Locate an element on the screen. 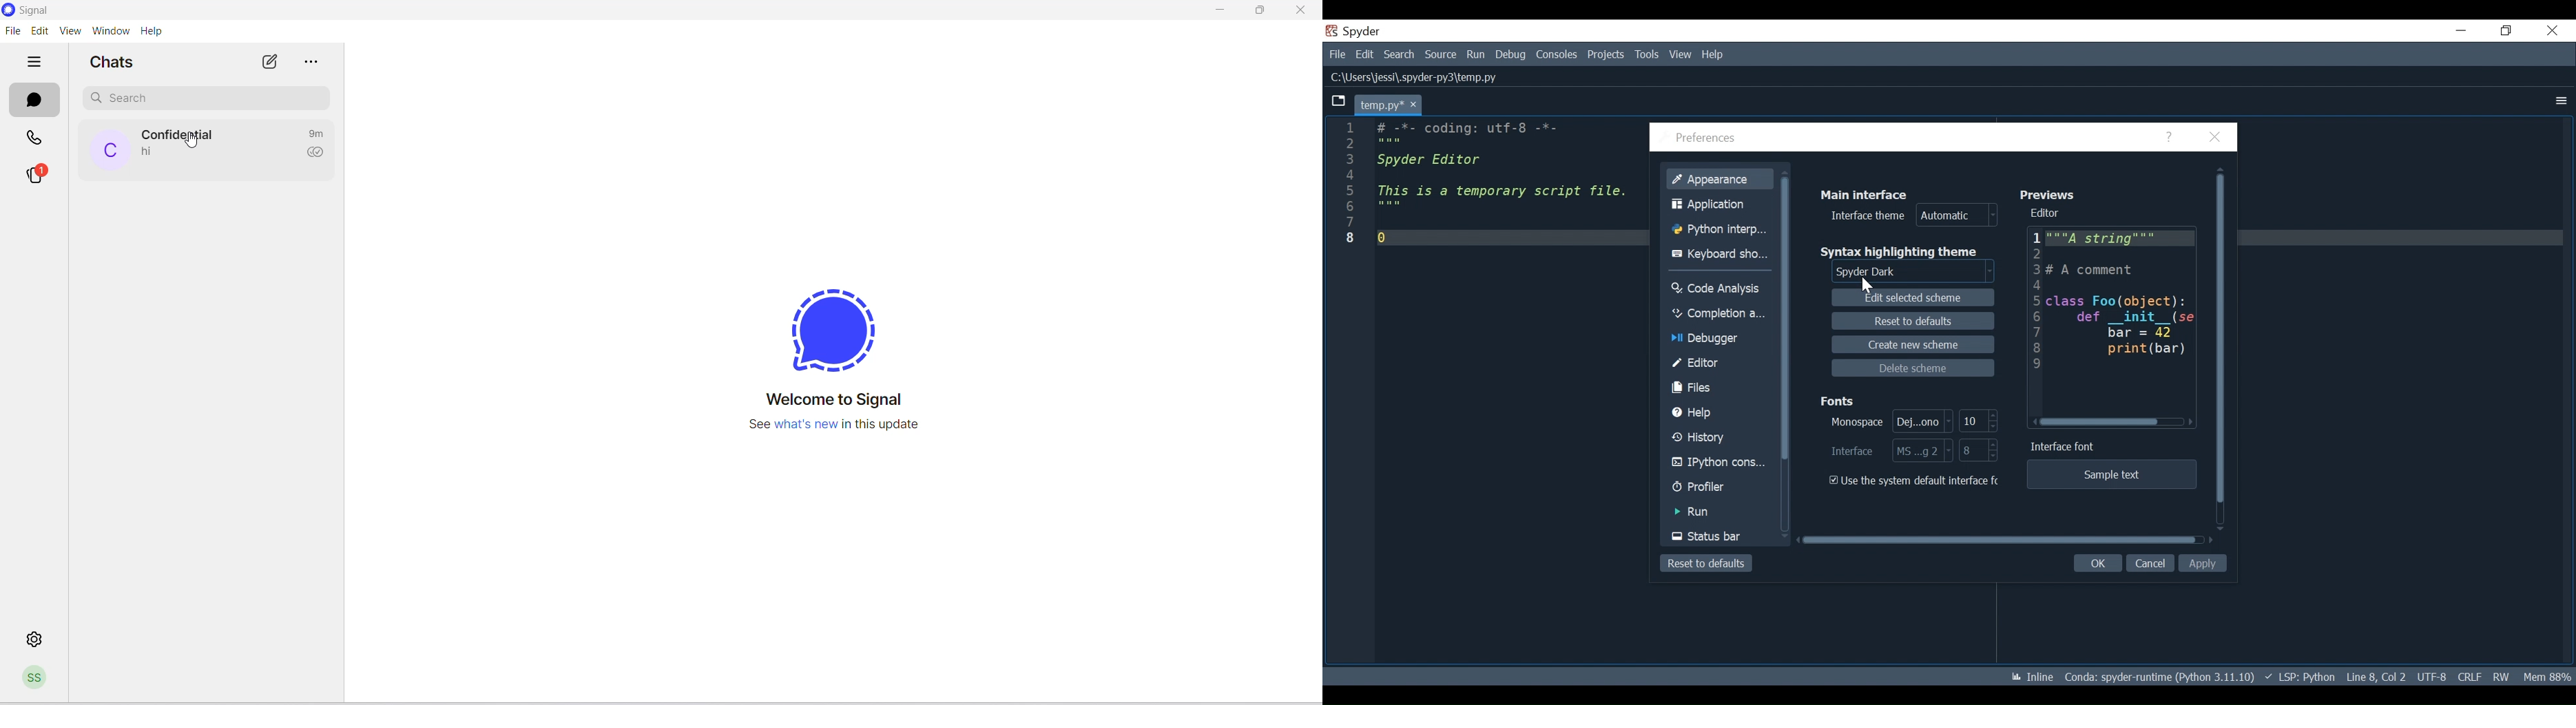 The width and height of the screenshot is (2576, 728). Delete Scheme is located at coordinates (1915, 369).